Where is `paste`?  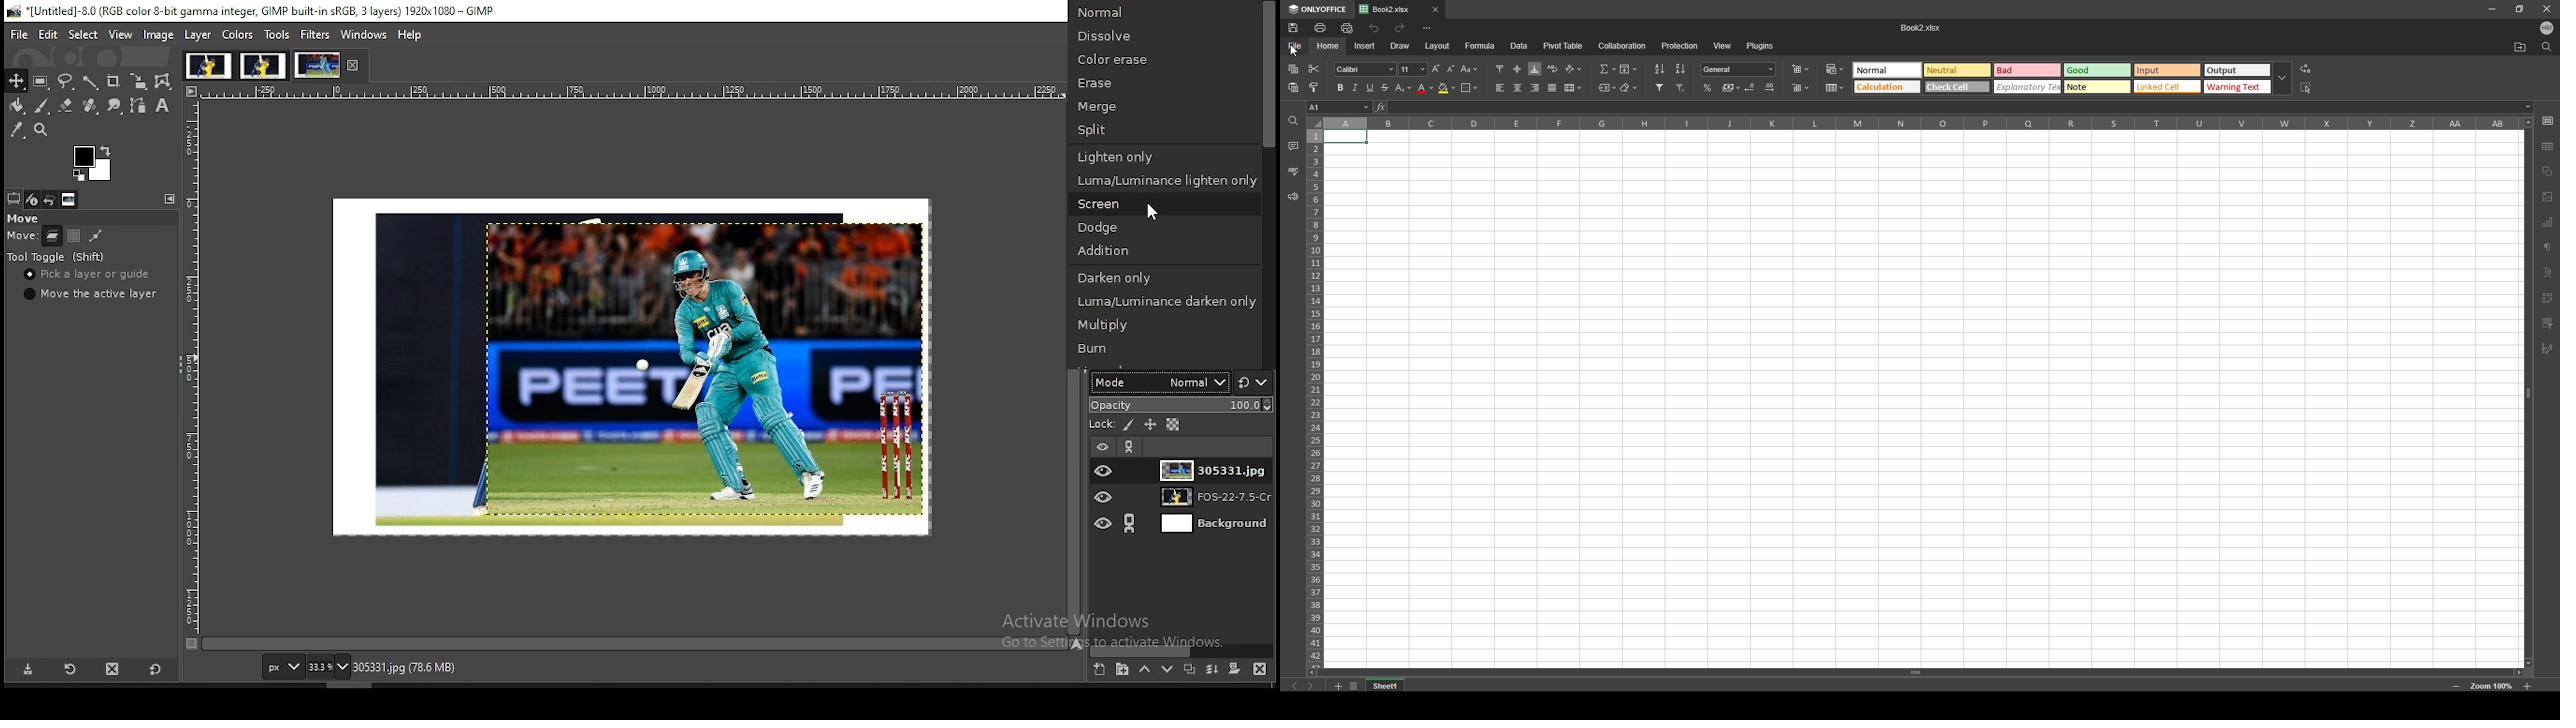 paste is located at coordinates (1293, 87).